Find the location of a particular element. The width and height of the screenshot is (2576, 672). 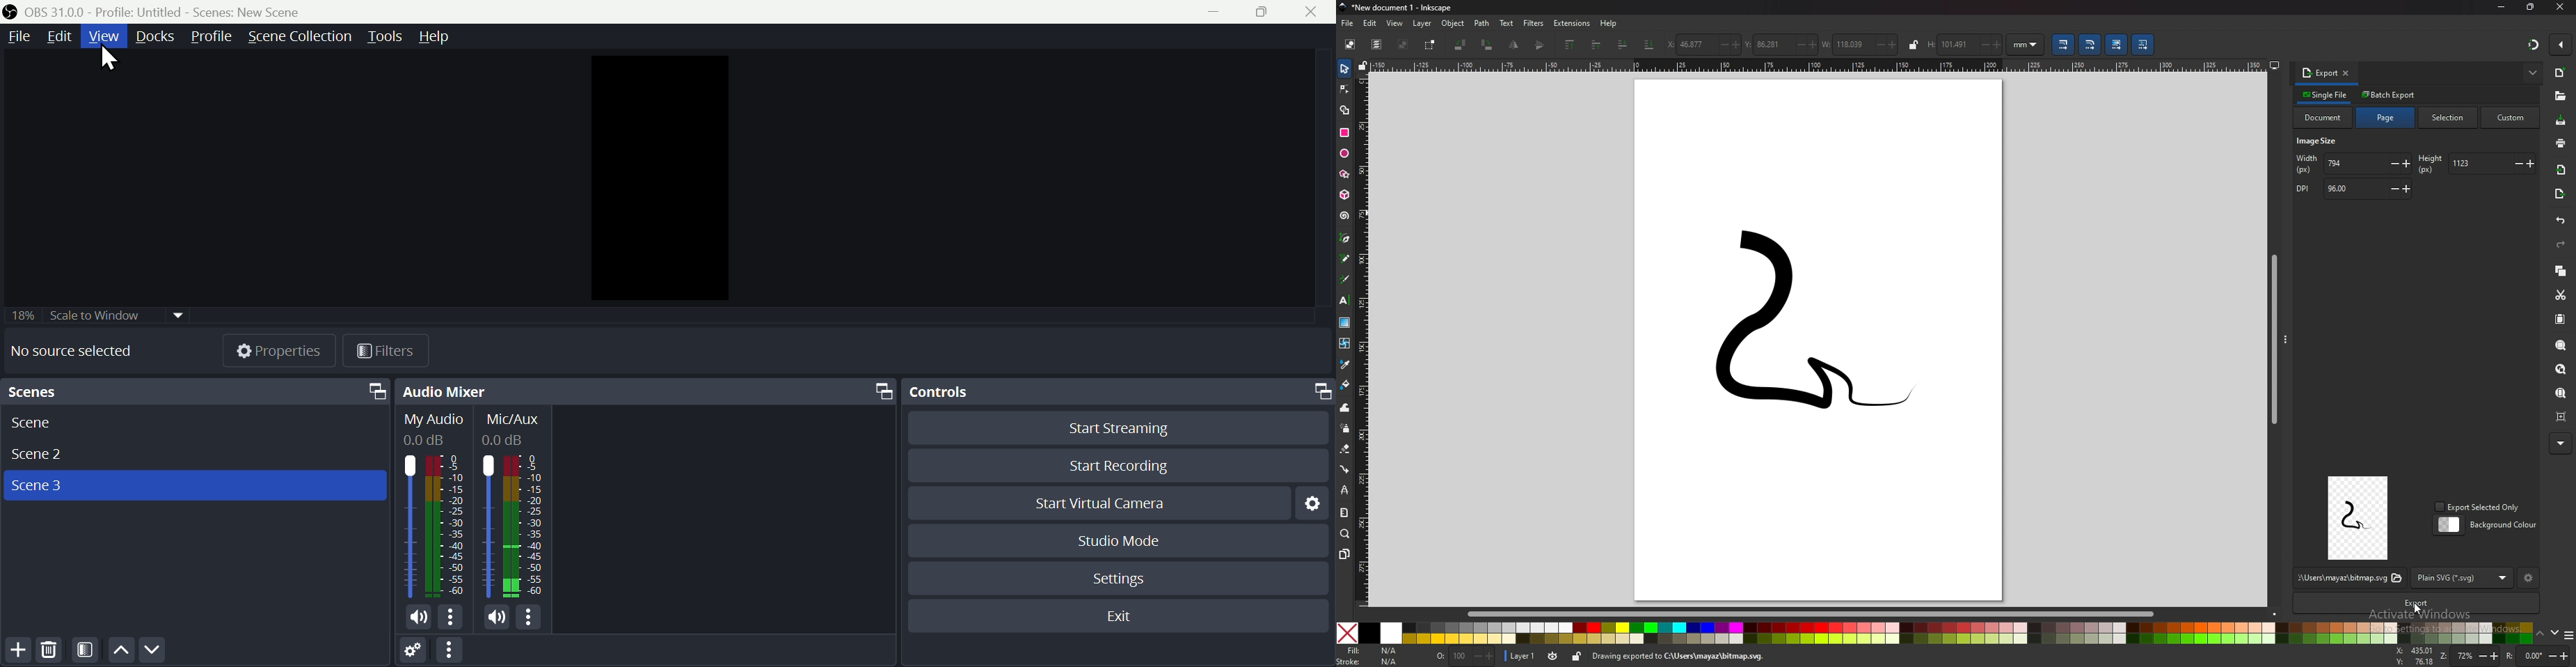

single file is located at coordinates (2326, 94).